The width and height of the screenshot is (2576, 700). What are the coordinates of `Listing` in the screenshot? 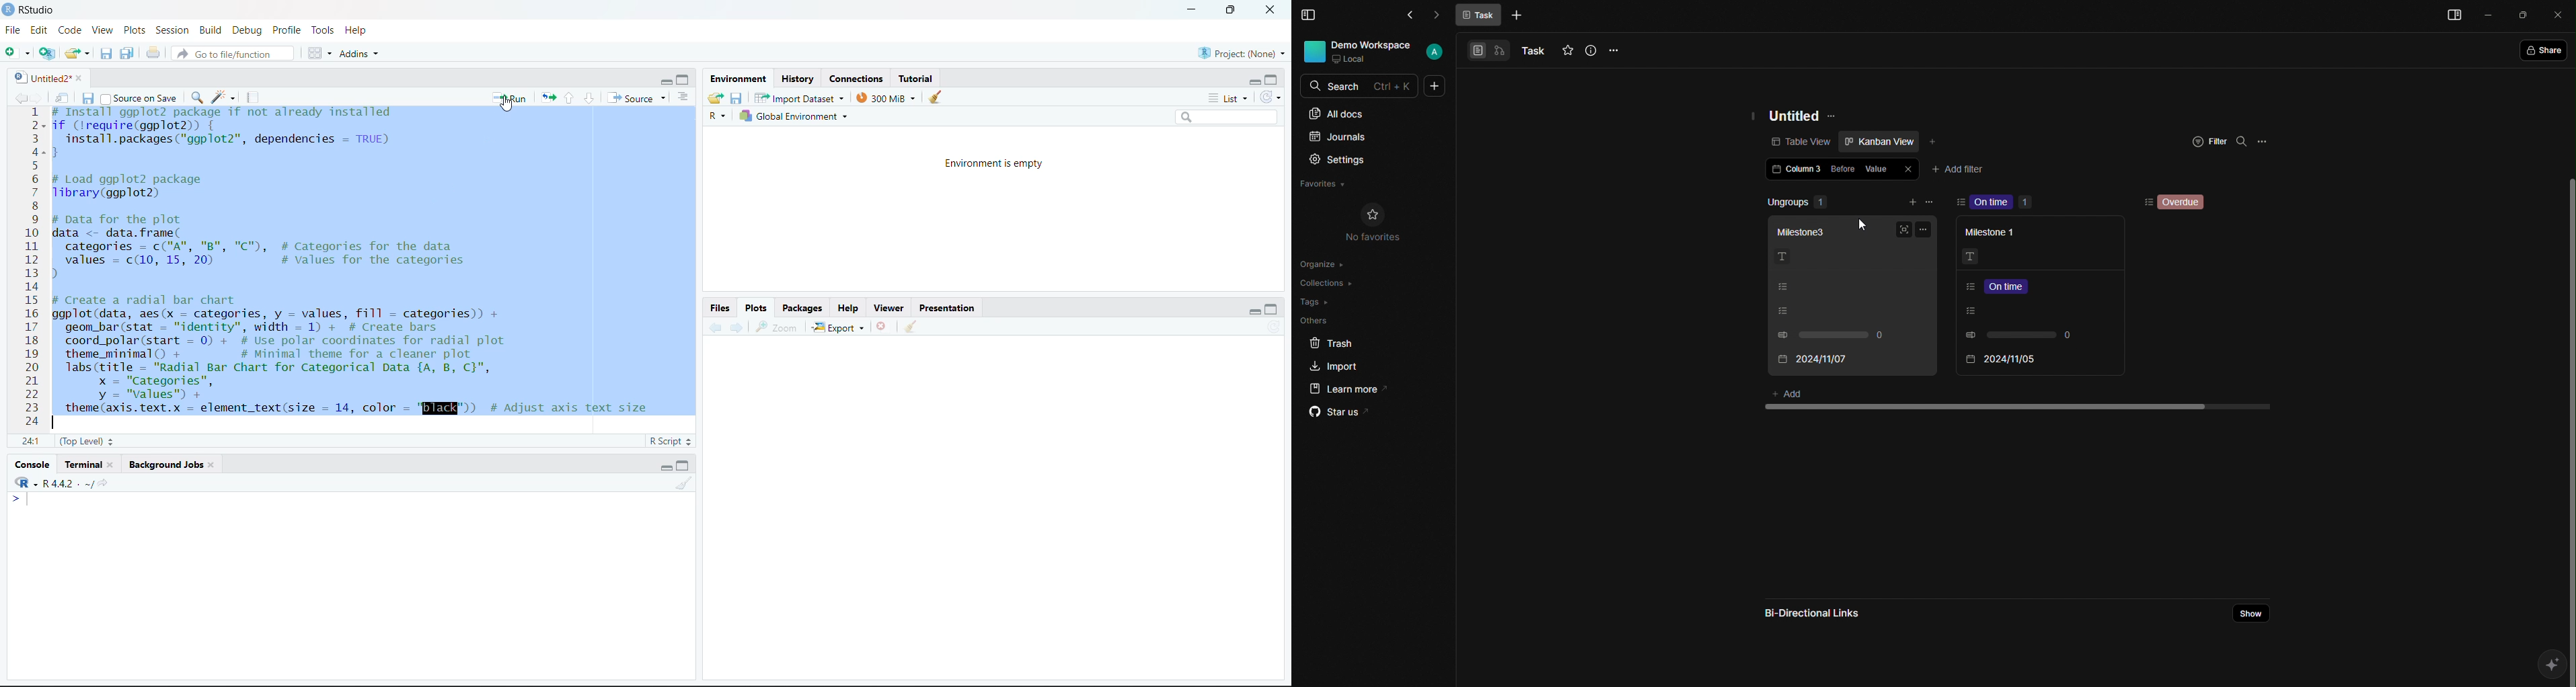 It's located at (2005, 286).